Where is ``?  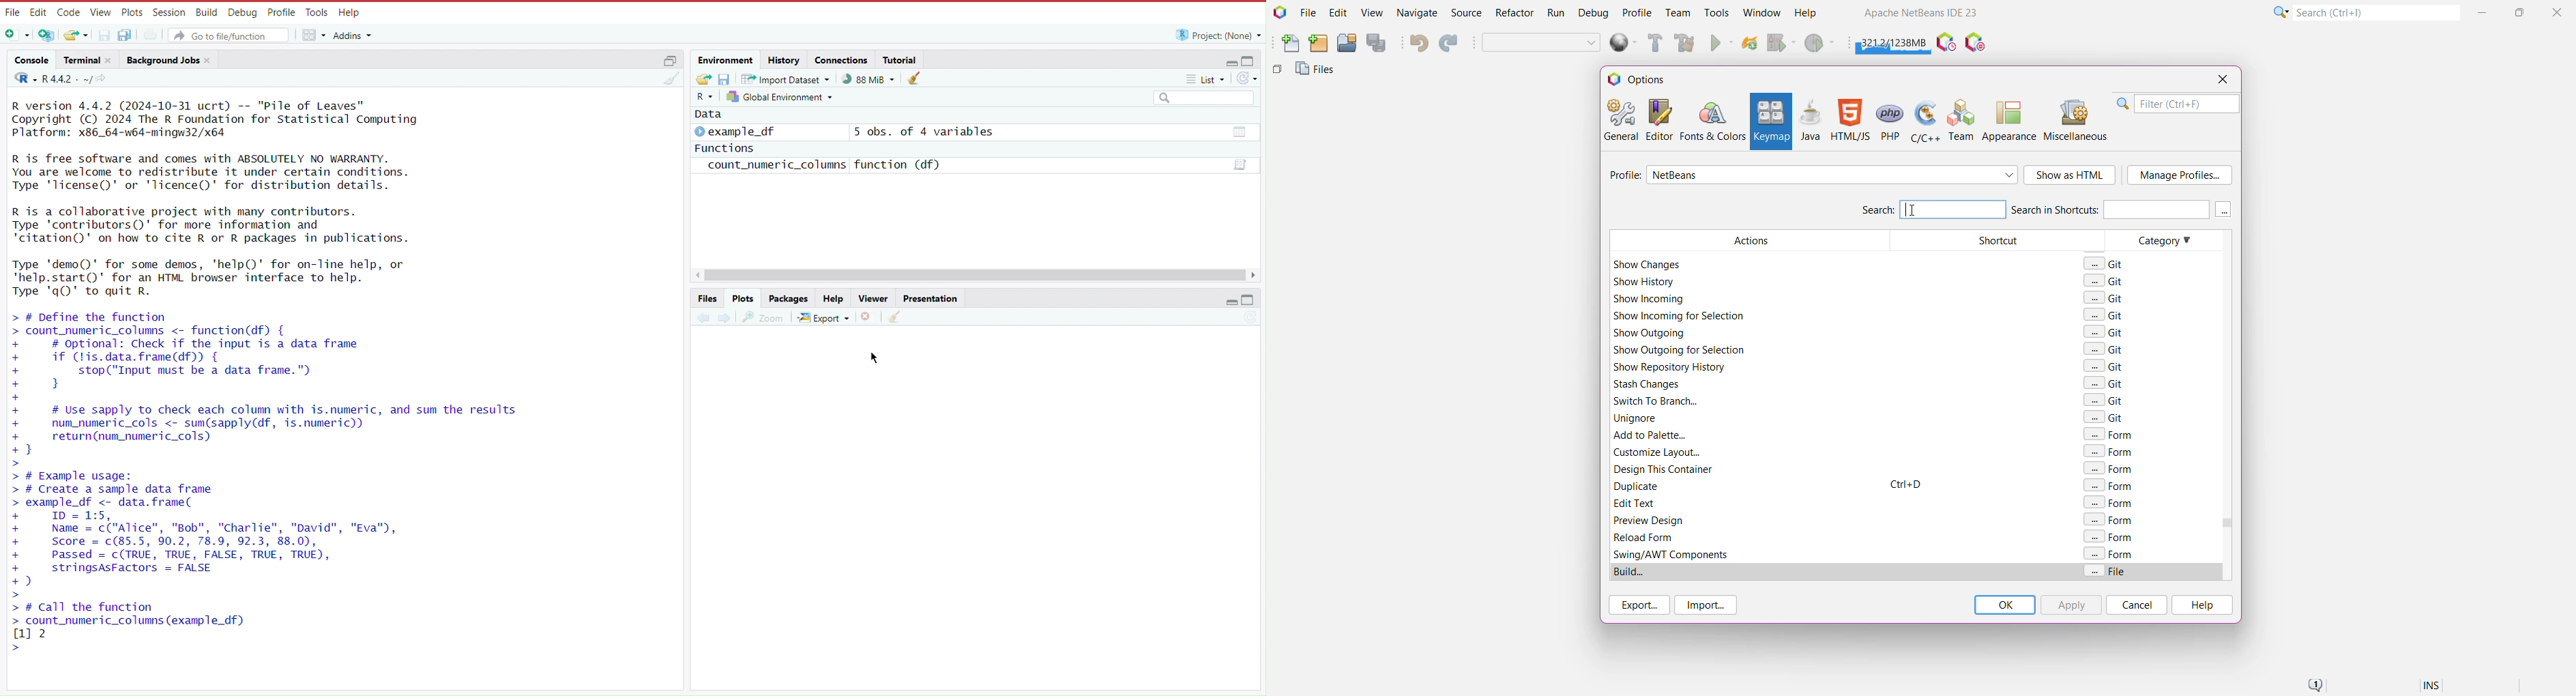
 is located at coordinates (1203, 99).